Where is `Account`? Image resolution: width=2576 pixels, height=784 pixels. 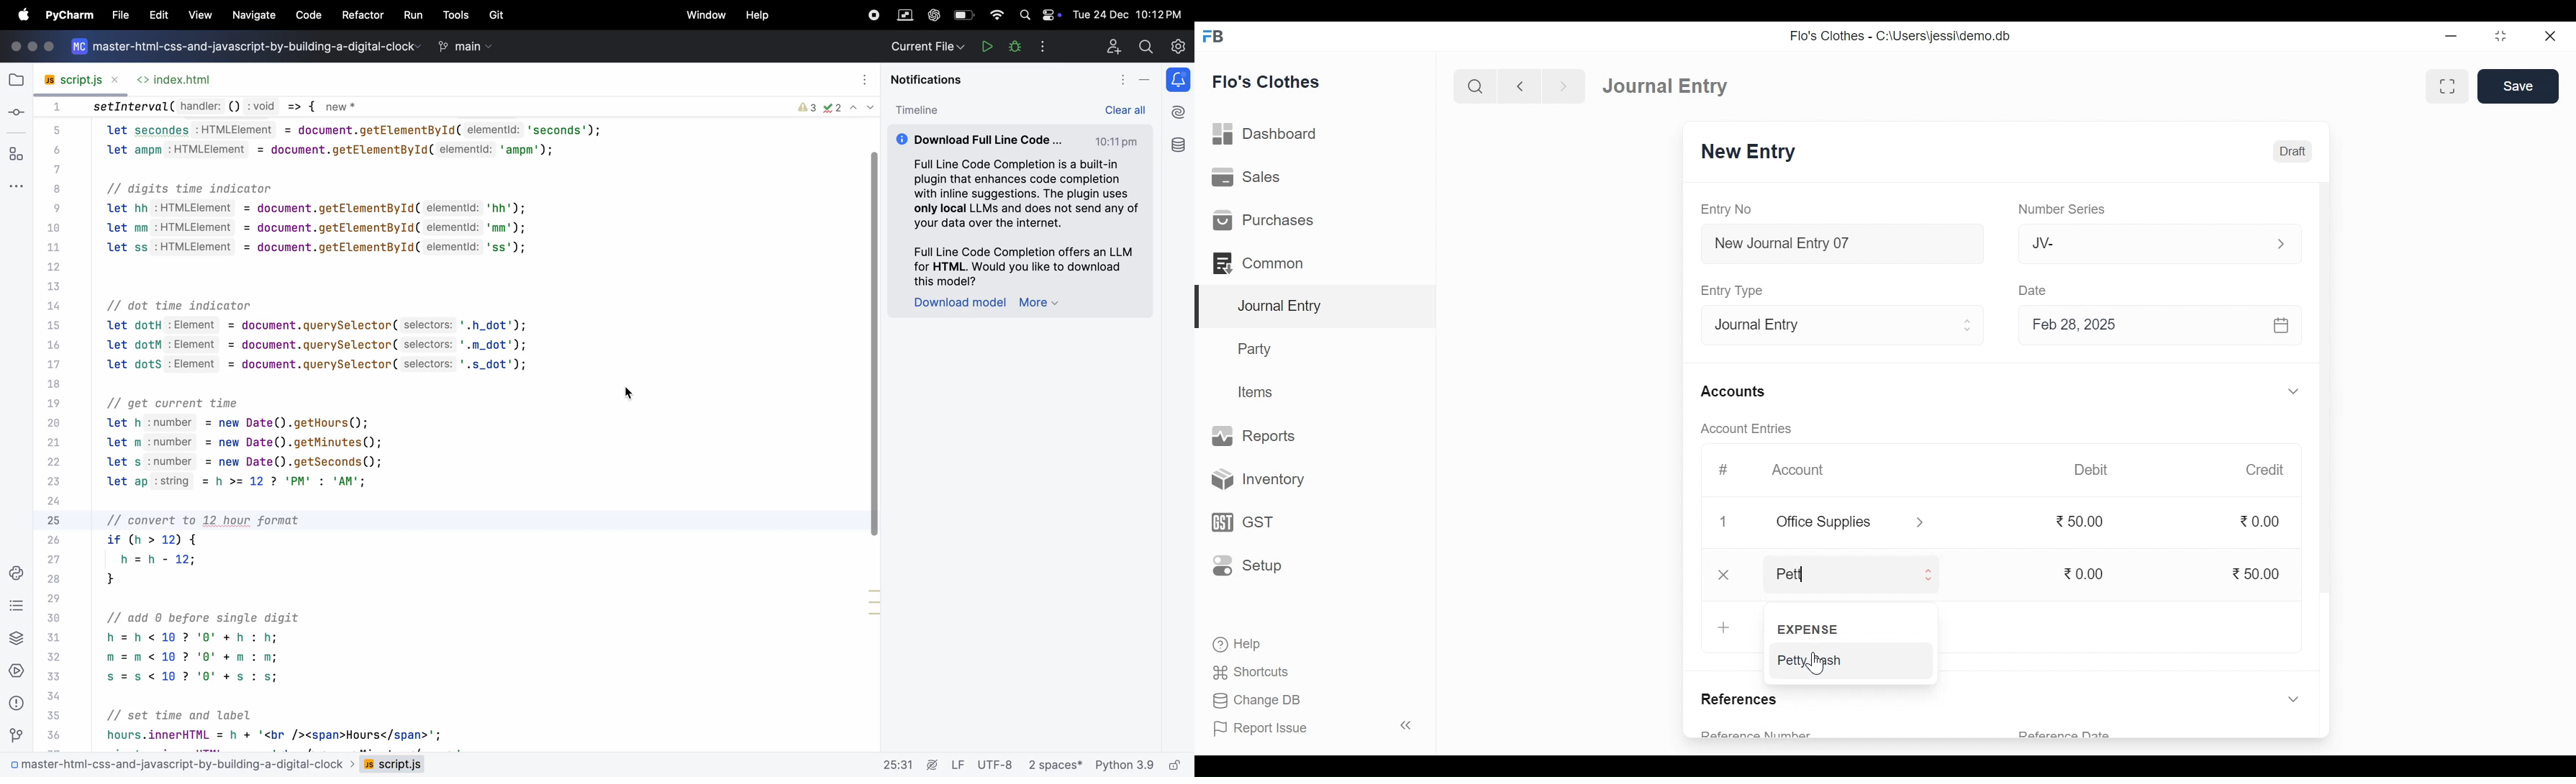 Account is located at coordinates (1797, 468).